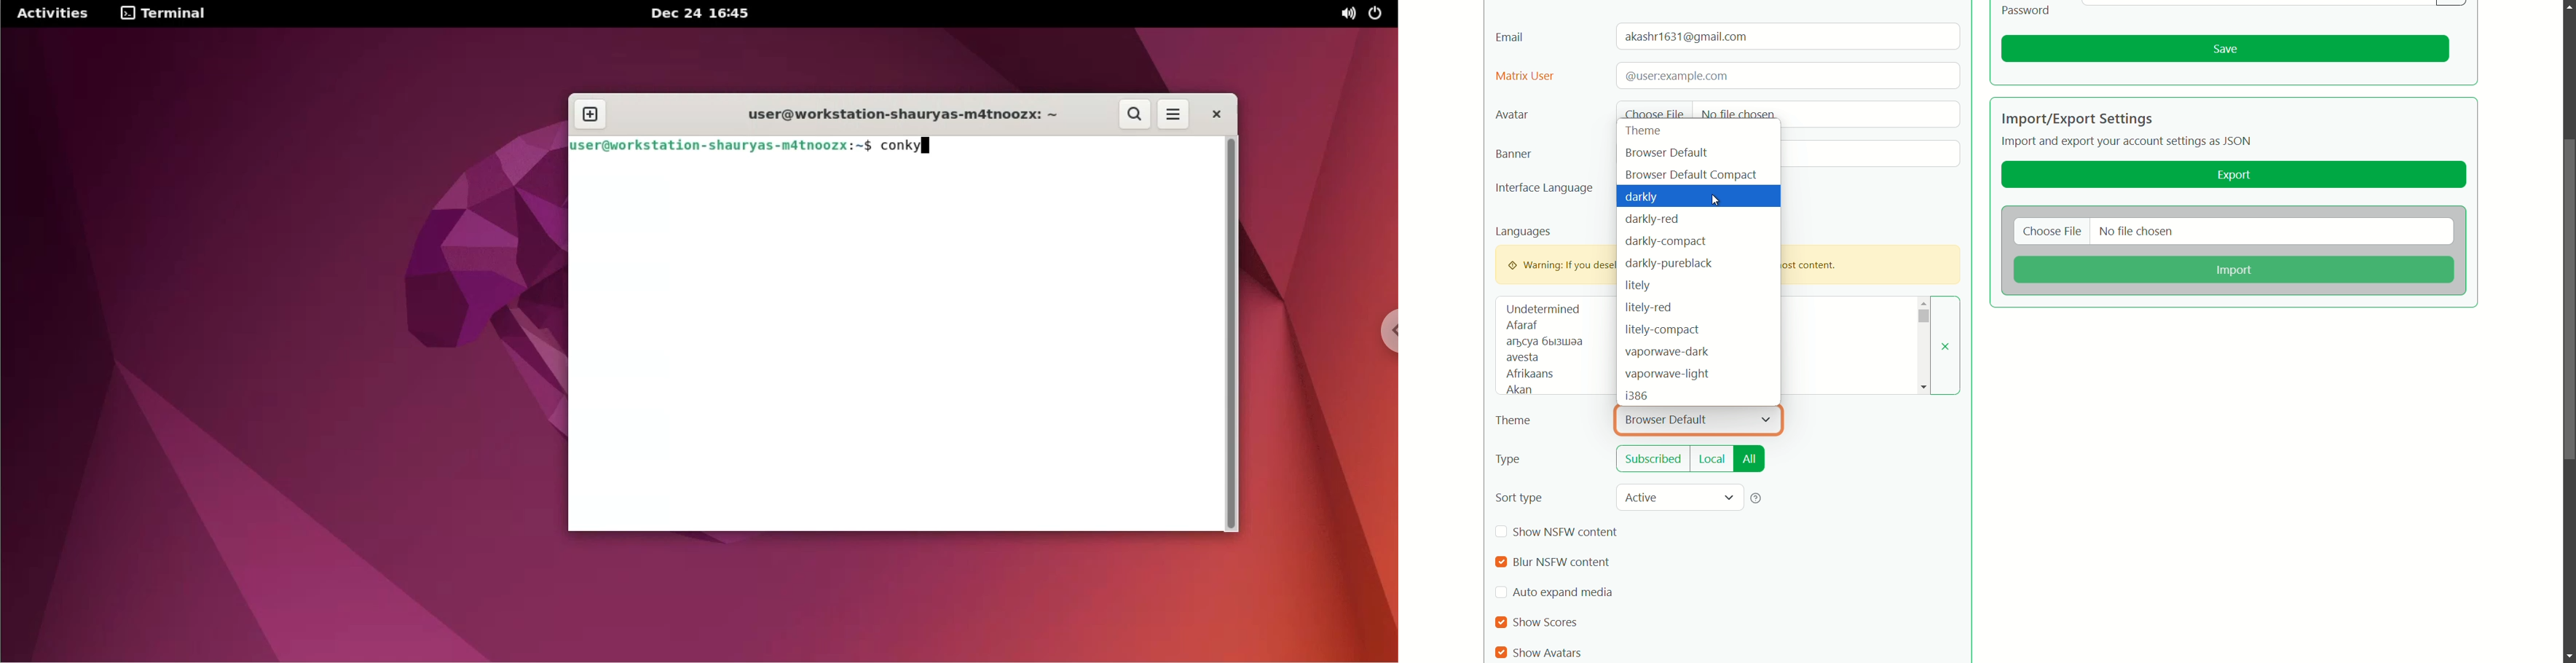 The image size is (2576, 672). Describe the element at coordinates (1563, 592) in the screenshot. I see `auto expand media` at that location.